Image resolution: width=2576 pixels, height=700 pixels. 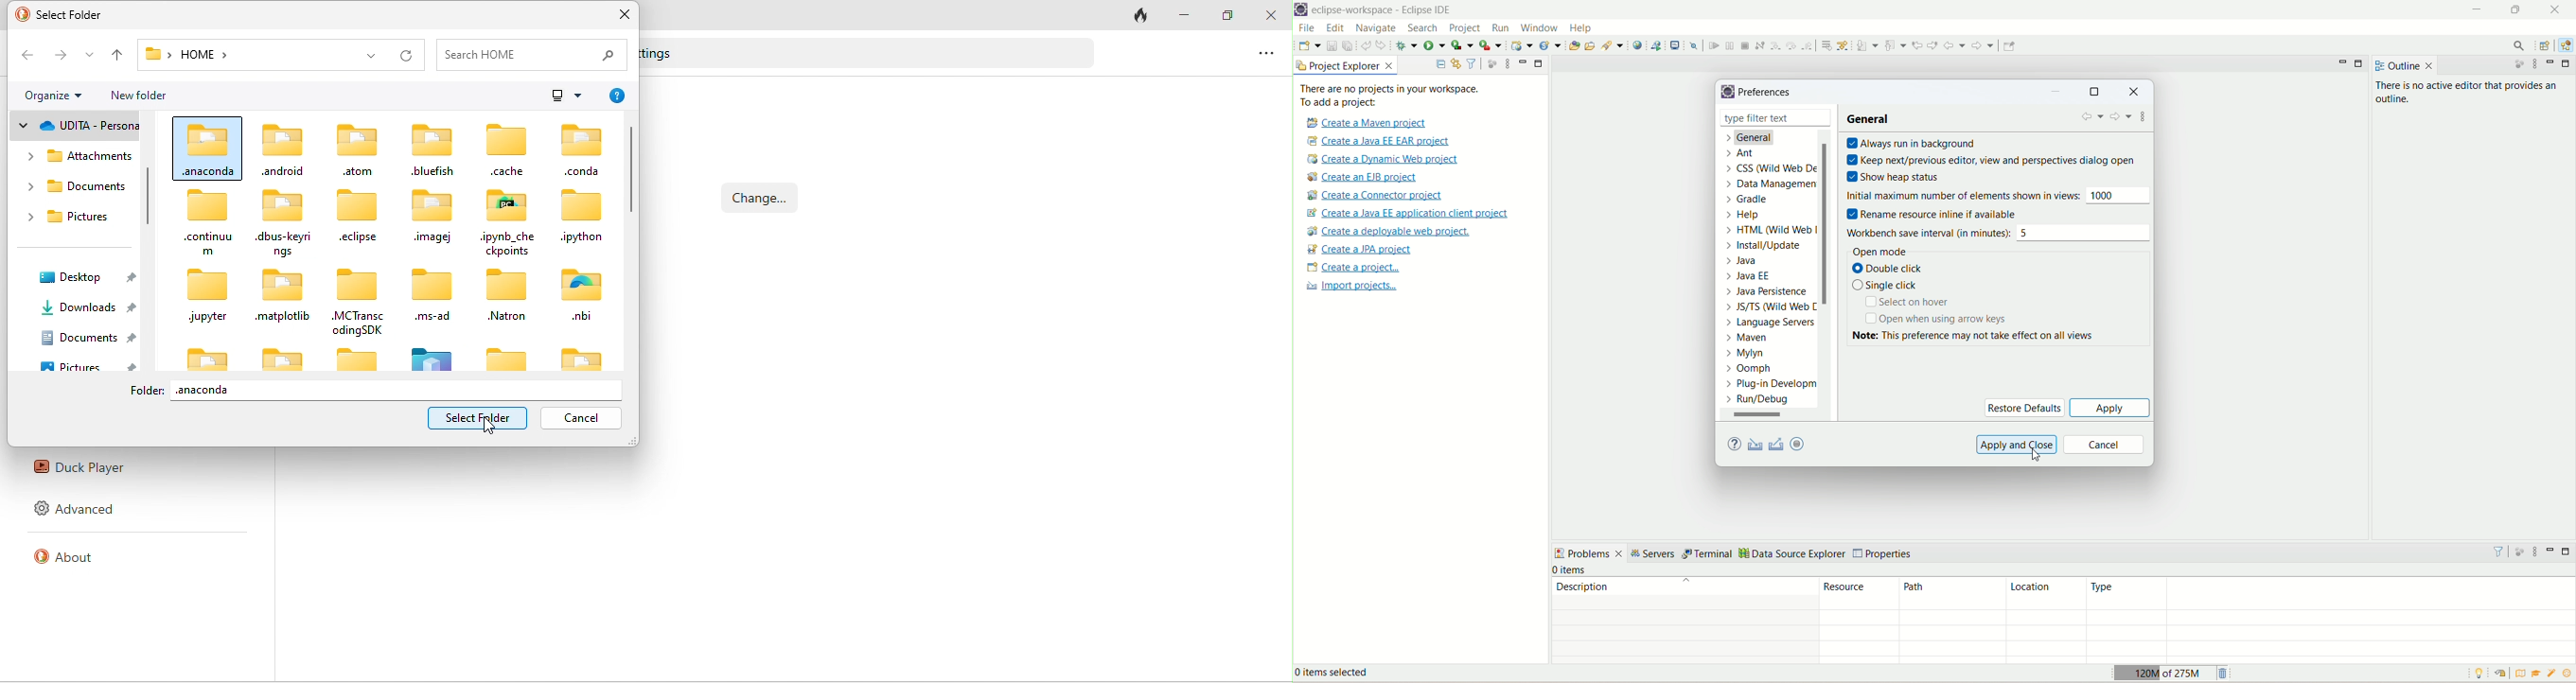 What do you see at coordinates (1757, 444) in the screenshot?
I see `import` at bounding box center [1757, 444].